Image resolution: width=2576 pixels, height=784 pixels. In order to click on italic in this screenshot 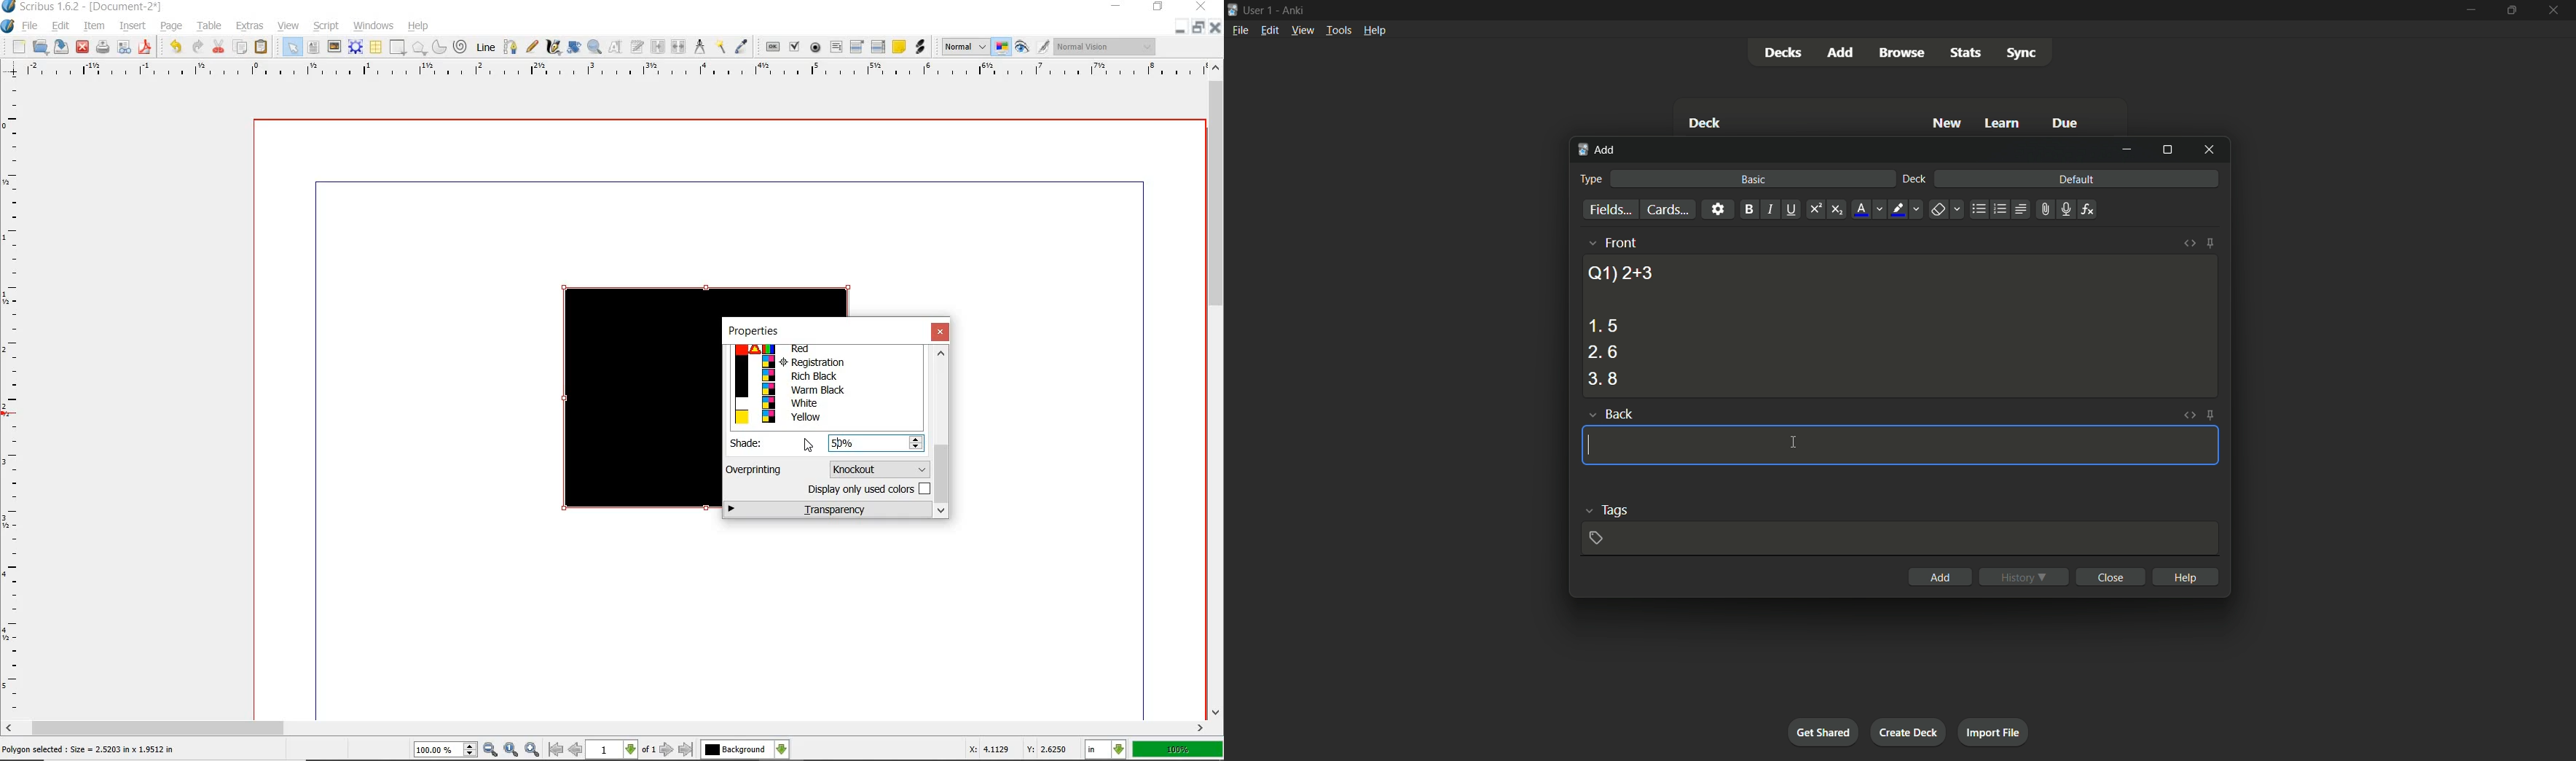, I will do `click(1769, 209)`.